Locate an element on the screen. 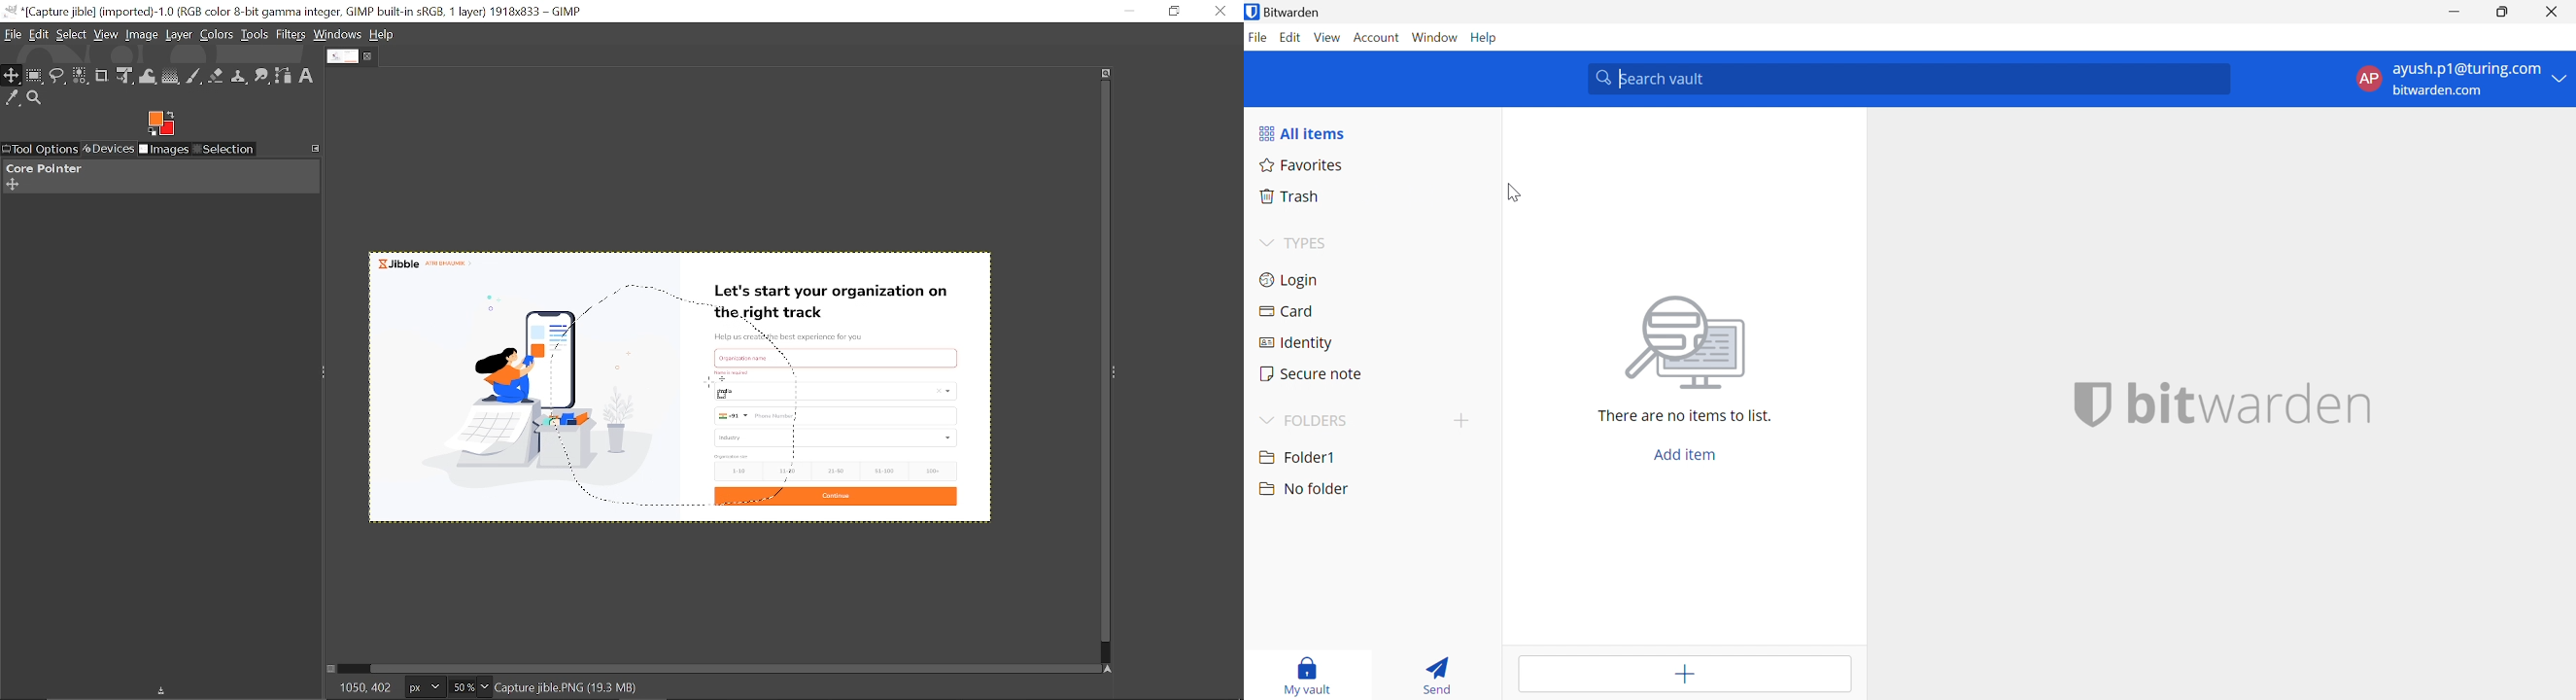  View is located at coordinates (1329, 36).